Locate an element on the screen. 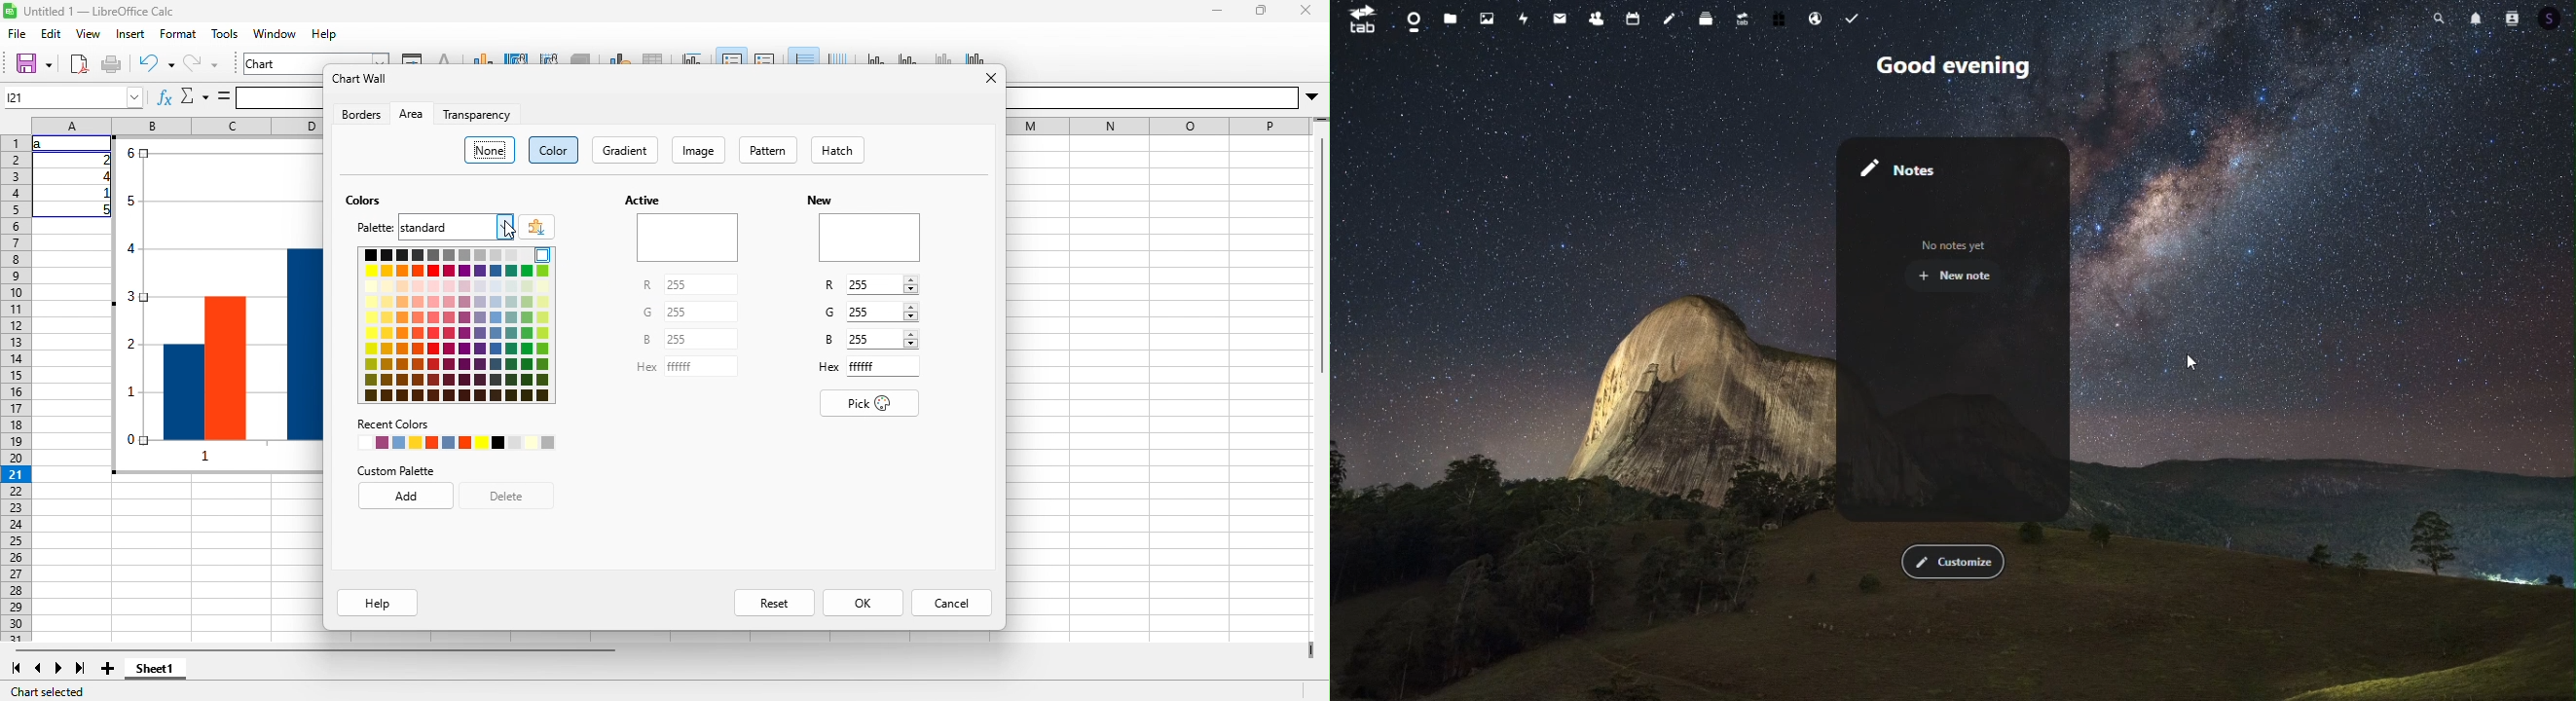 The height and width of the screenshot is (728, 2576). sheet1 is located at coordinates (155, 668).